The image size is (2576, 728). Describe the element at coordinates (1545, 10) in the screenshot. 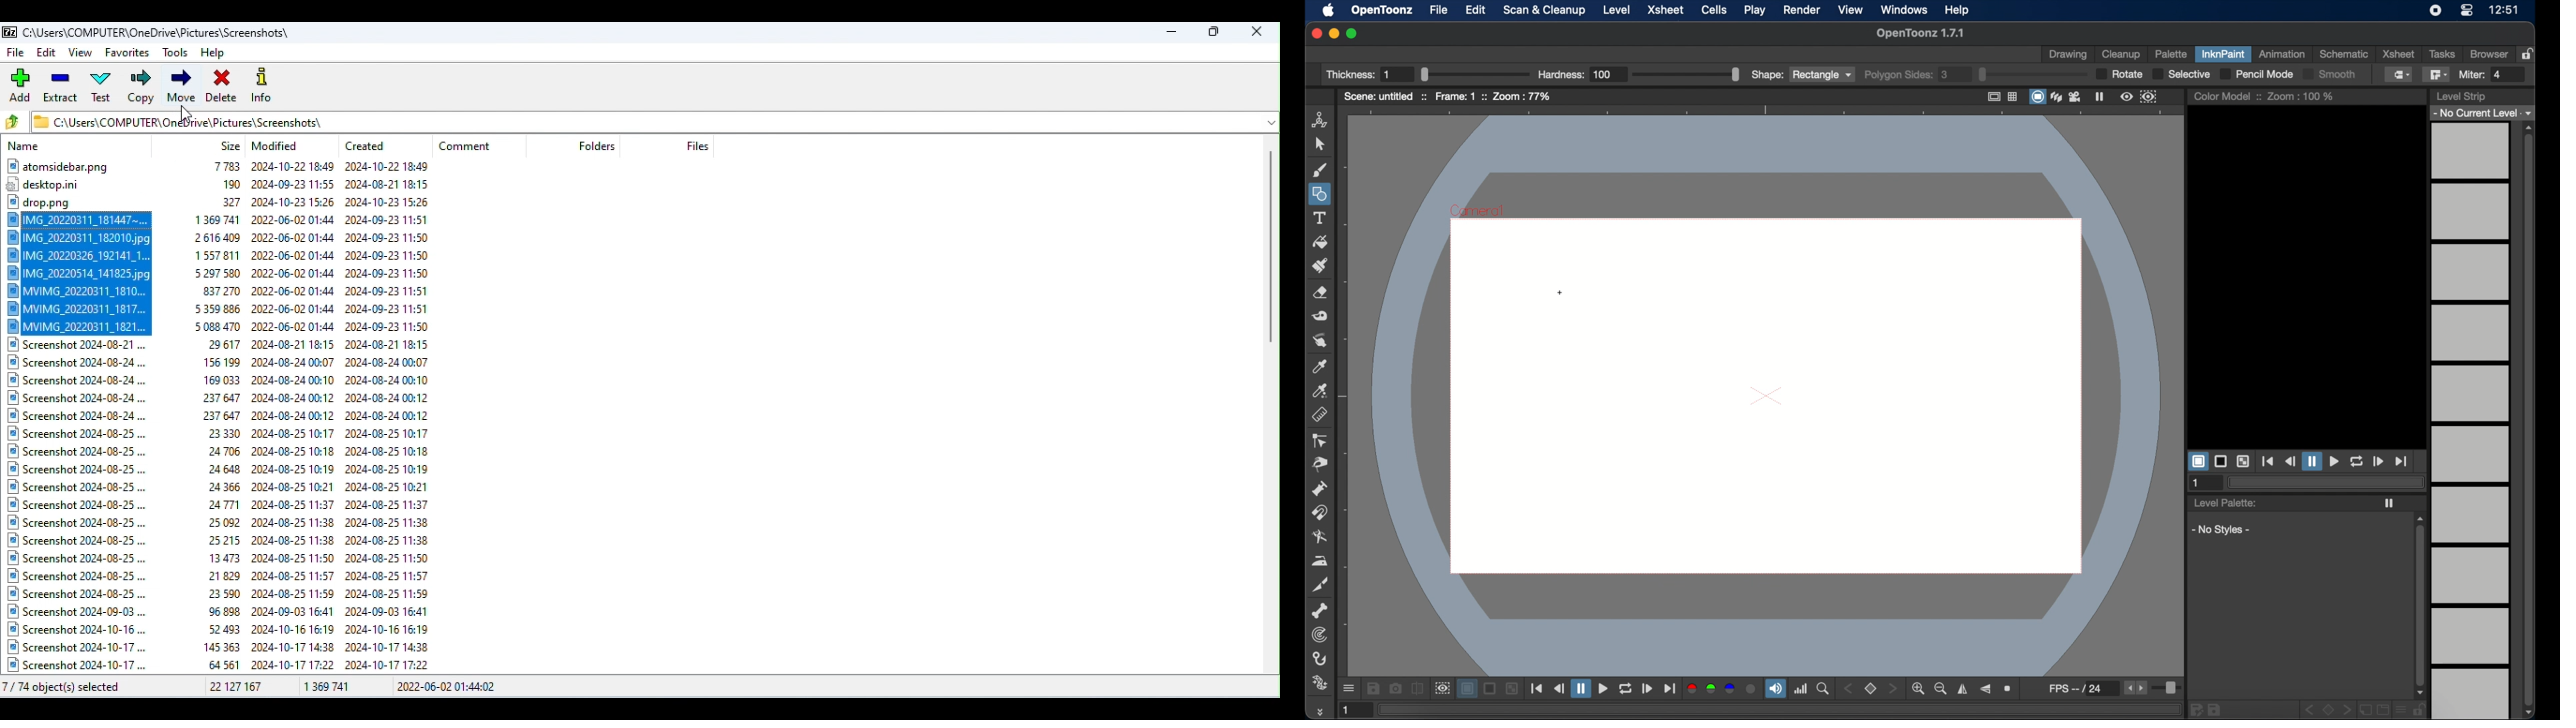

I see `scan and cleanup` at that location.